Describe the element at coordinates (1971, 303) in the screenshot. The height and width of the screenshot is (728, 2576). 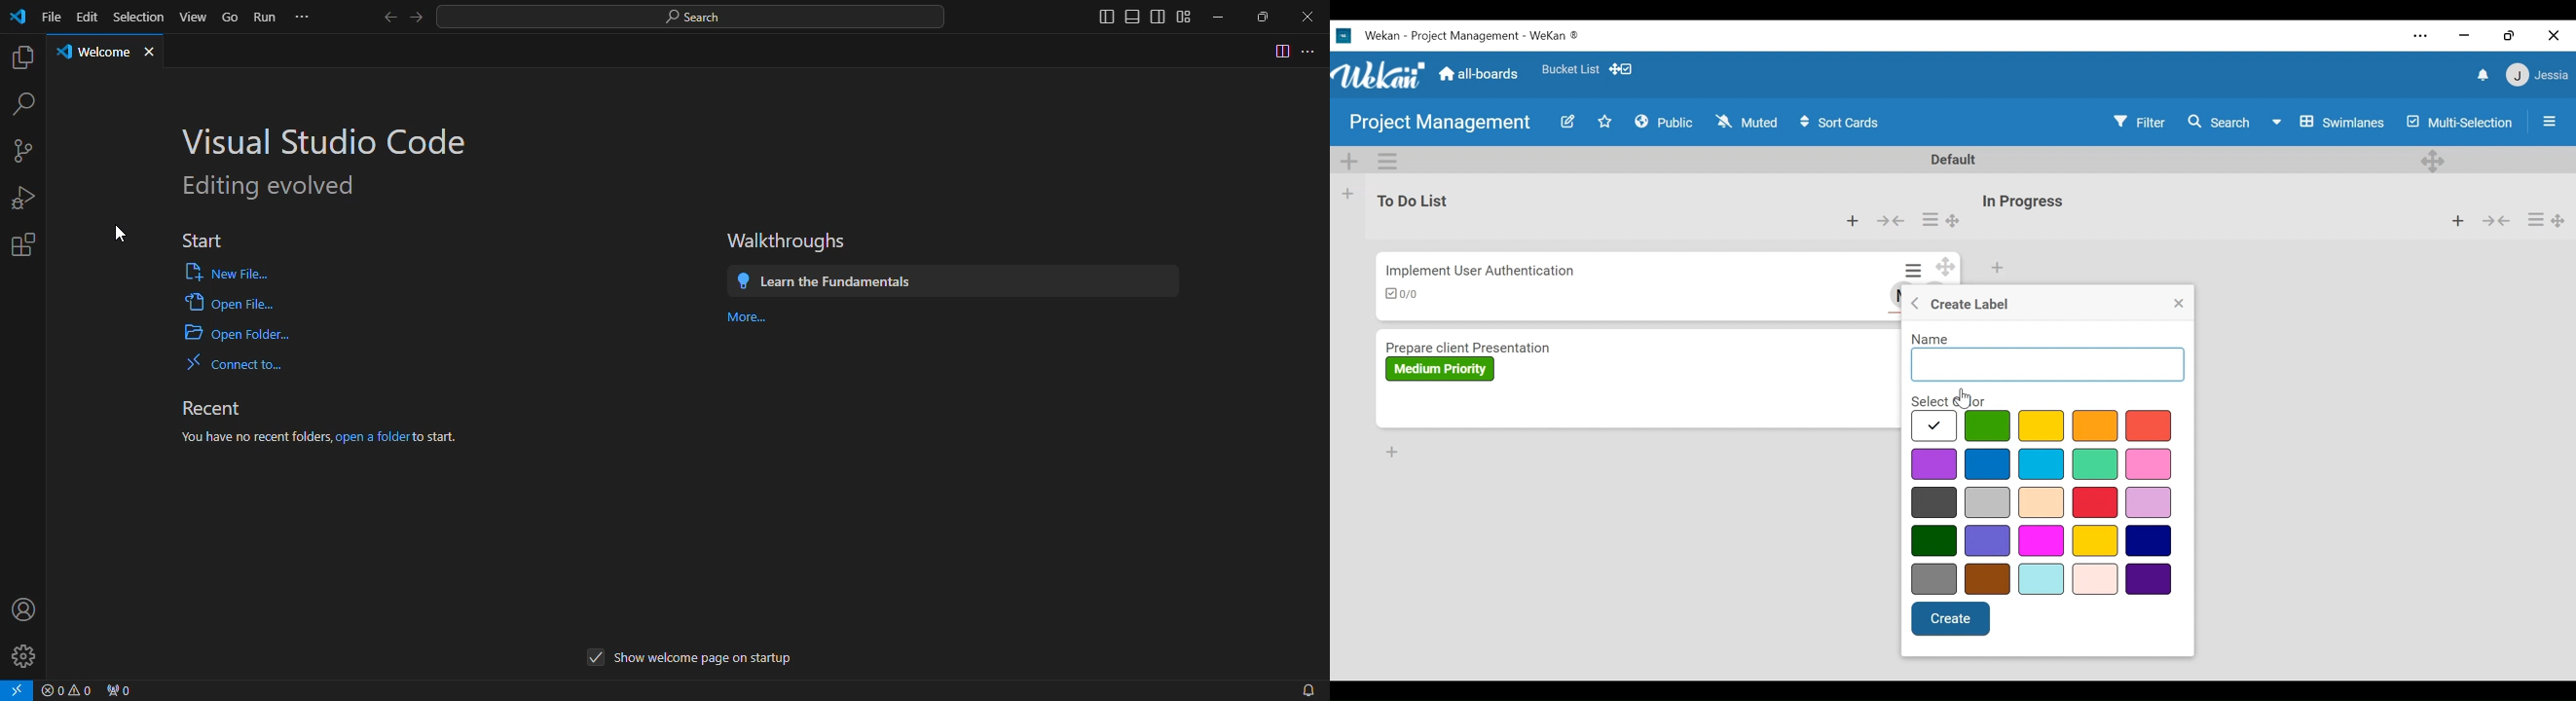
I see `Create label` at that location.